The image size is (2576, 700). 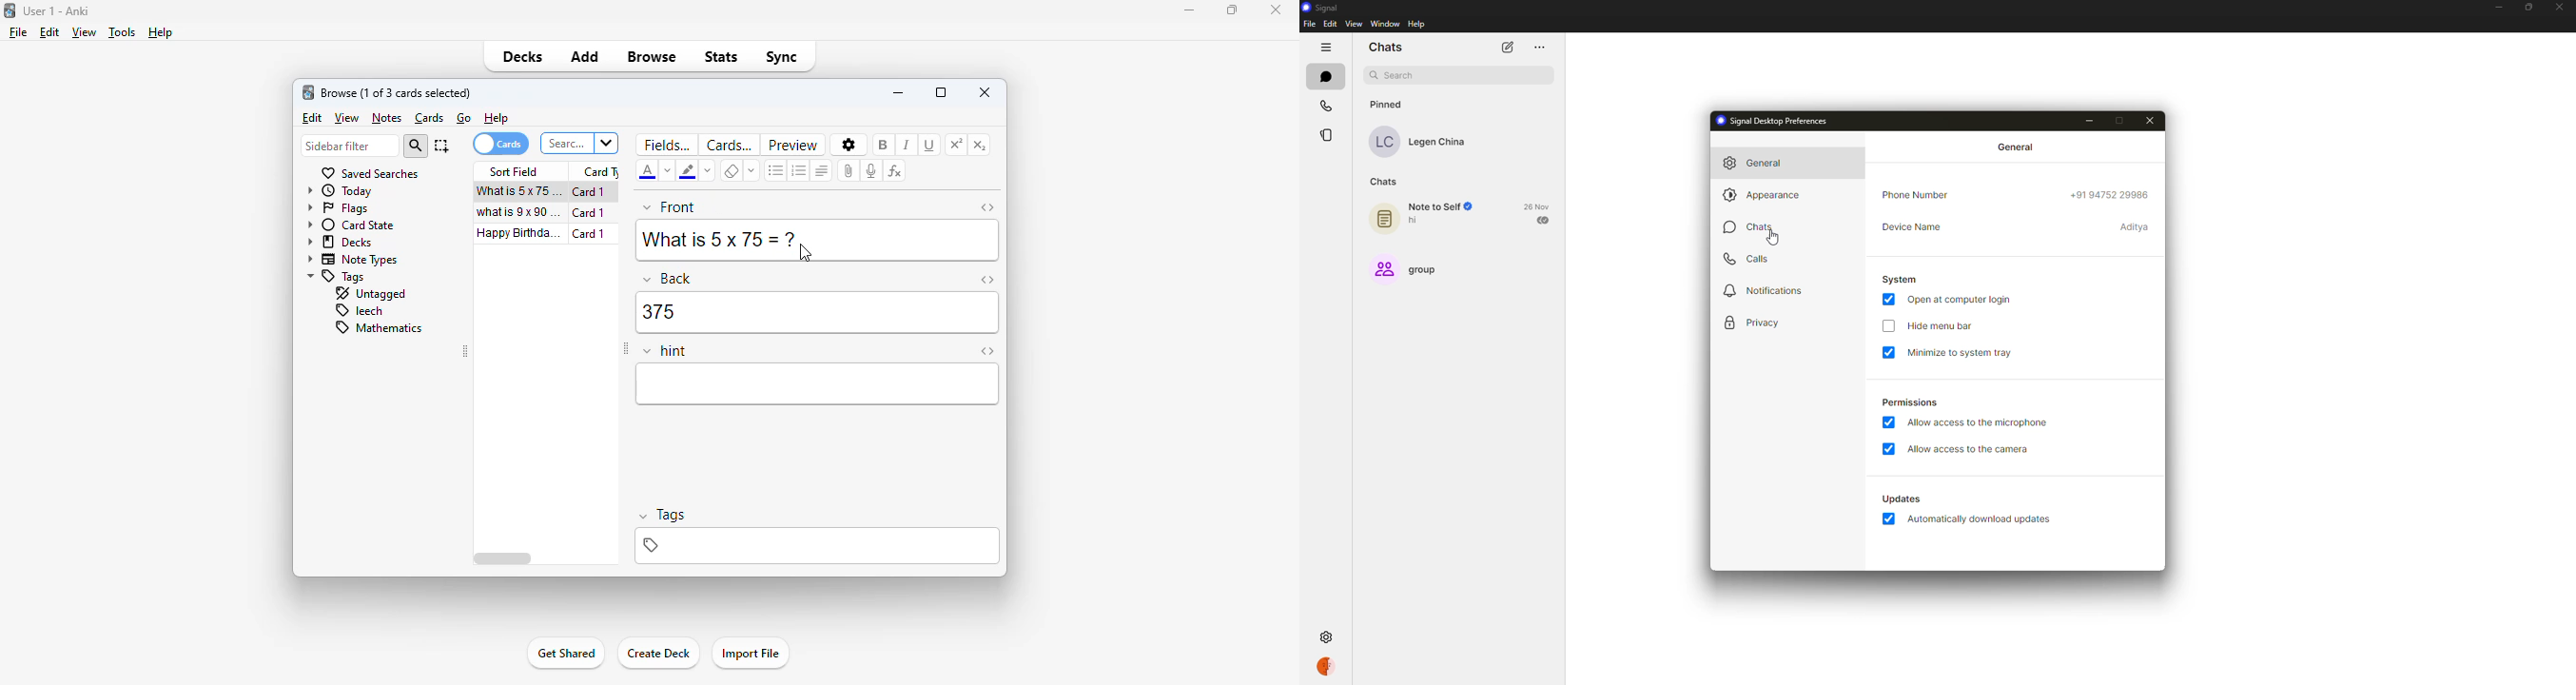 What do you see at coordinates (519, 191) in the screenshot?
I see `what is 5x75=?` at bounding box center [519, 191].